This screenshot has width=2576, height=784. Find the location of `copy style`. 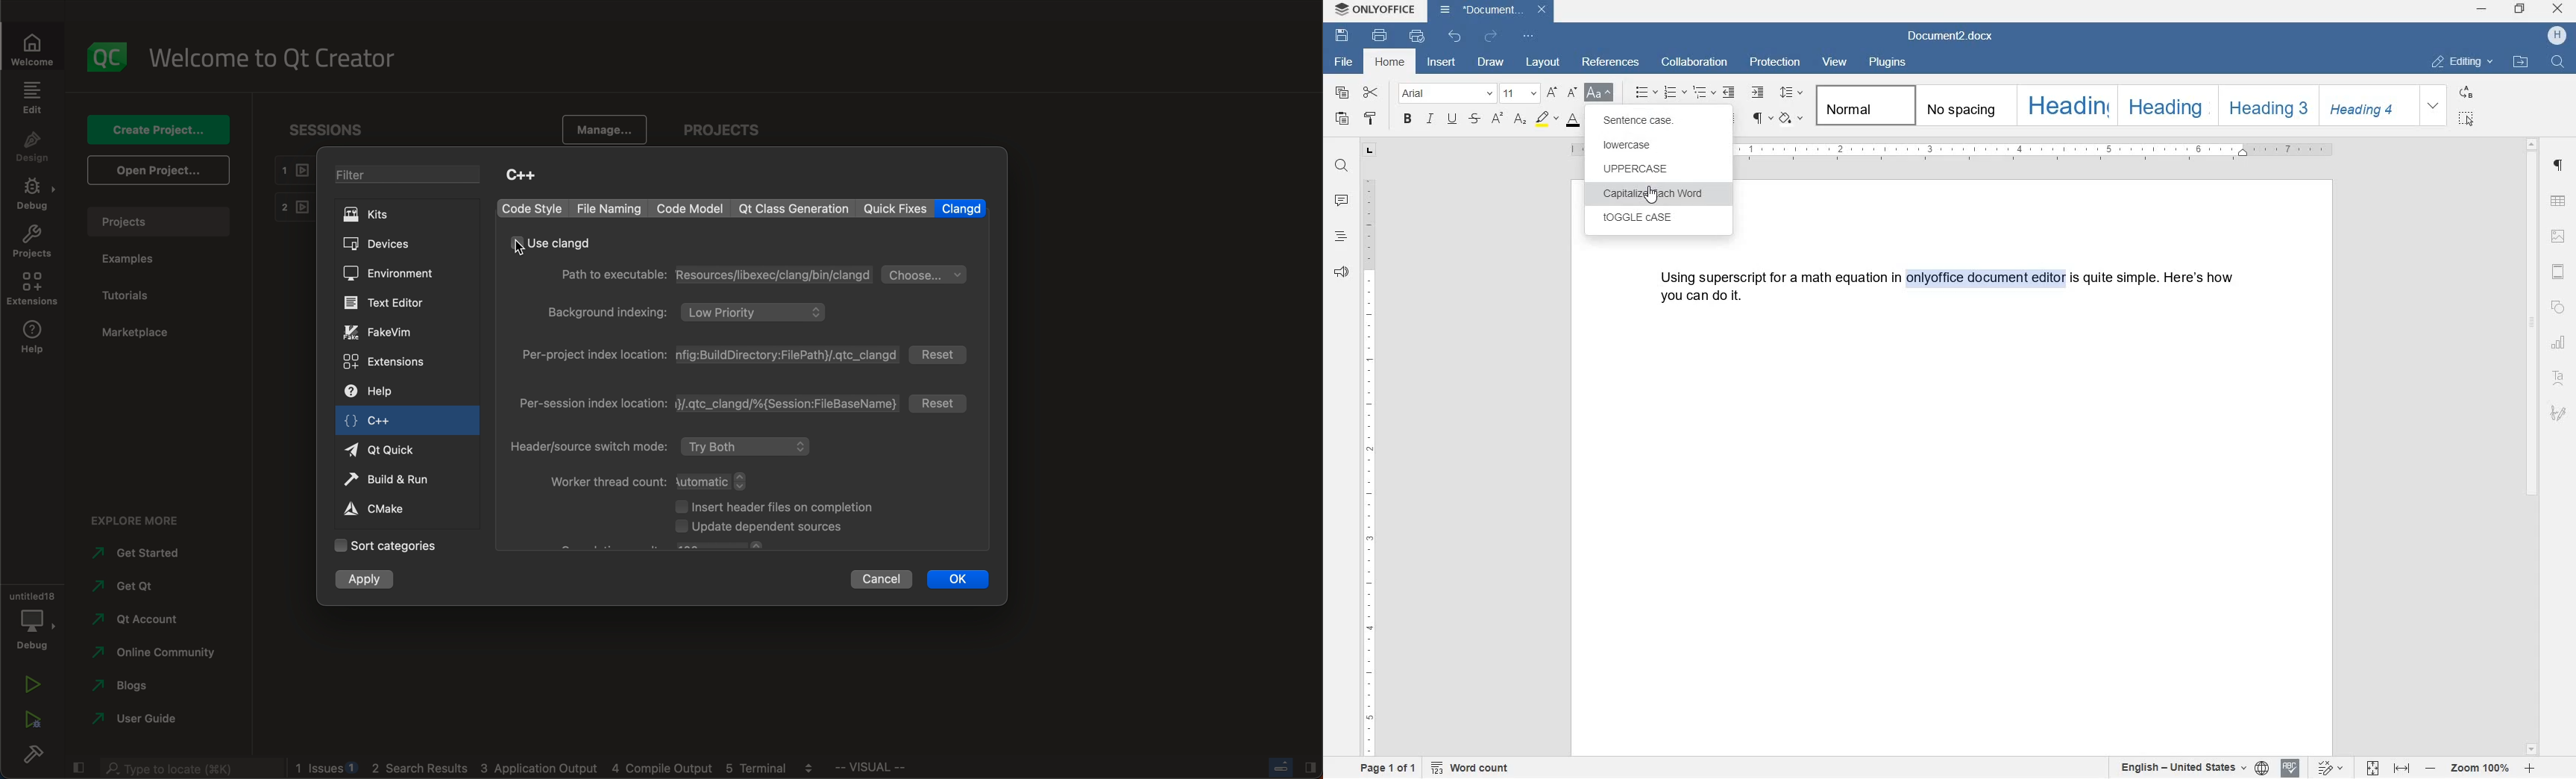

copy style is located at coordinates (1370, 119).